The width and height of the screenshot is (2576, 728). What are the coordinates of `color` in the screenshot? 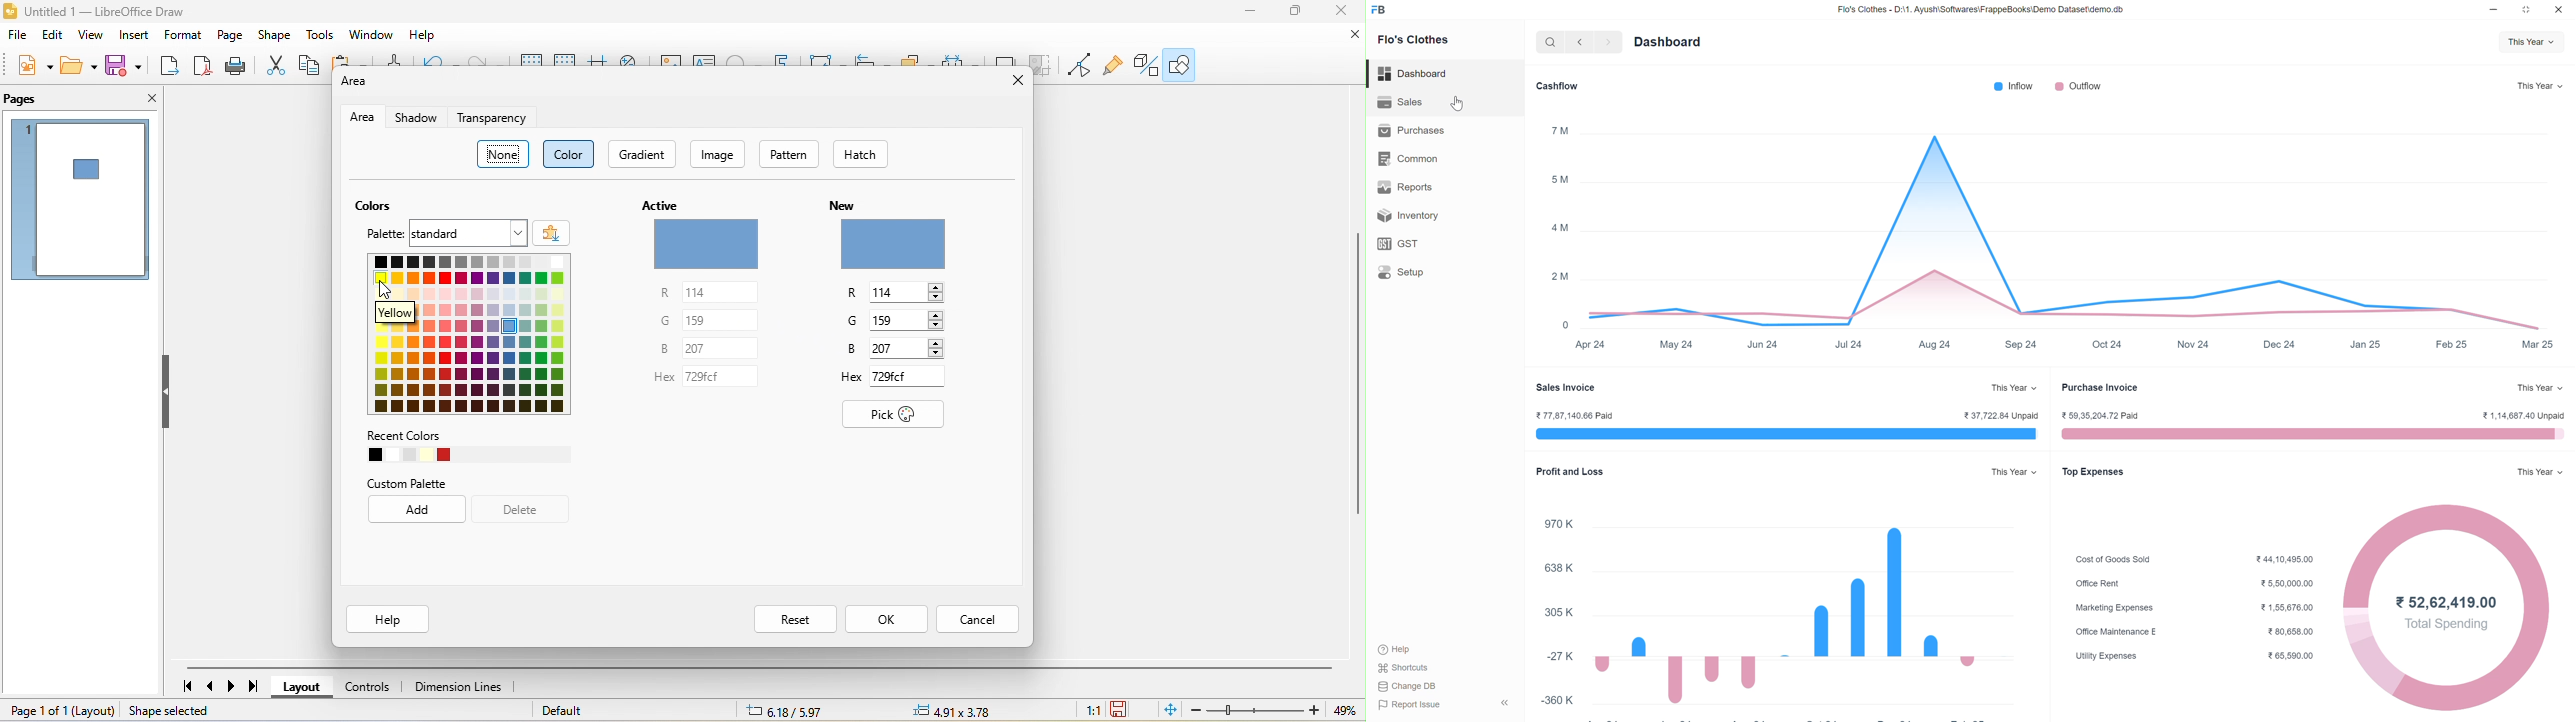 It's located at (573, 154).